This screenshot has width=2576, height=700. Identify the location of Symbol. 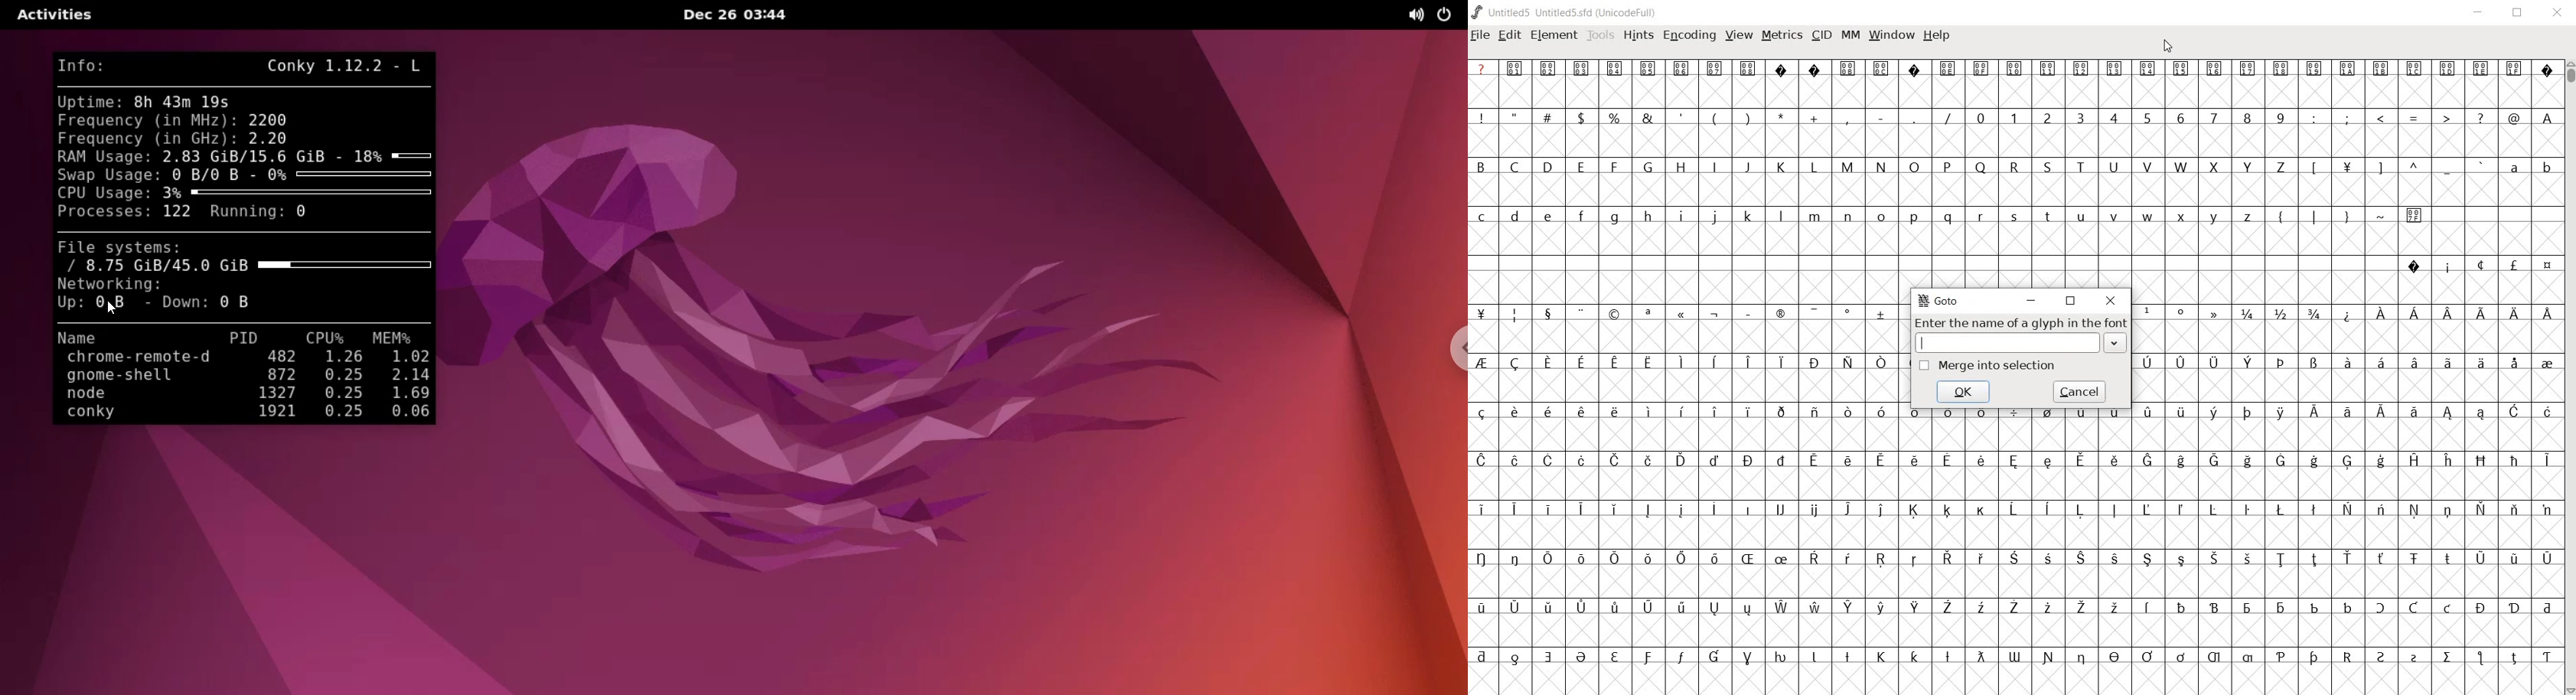
(1882, 656).